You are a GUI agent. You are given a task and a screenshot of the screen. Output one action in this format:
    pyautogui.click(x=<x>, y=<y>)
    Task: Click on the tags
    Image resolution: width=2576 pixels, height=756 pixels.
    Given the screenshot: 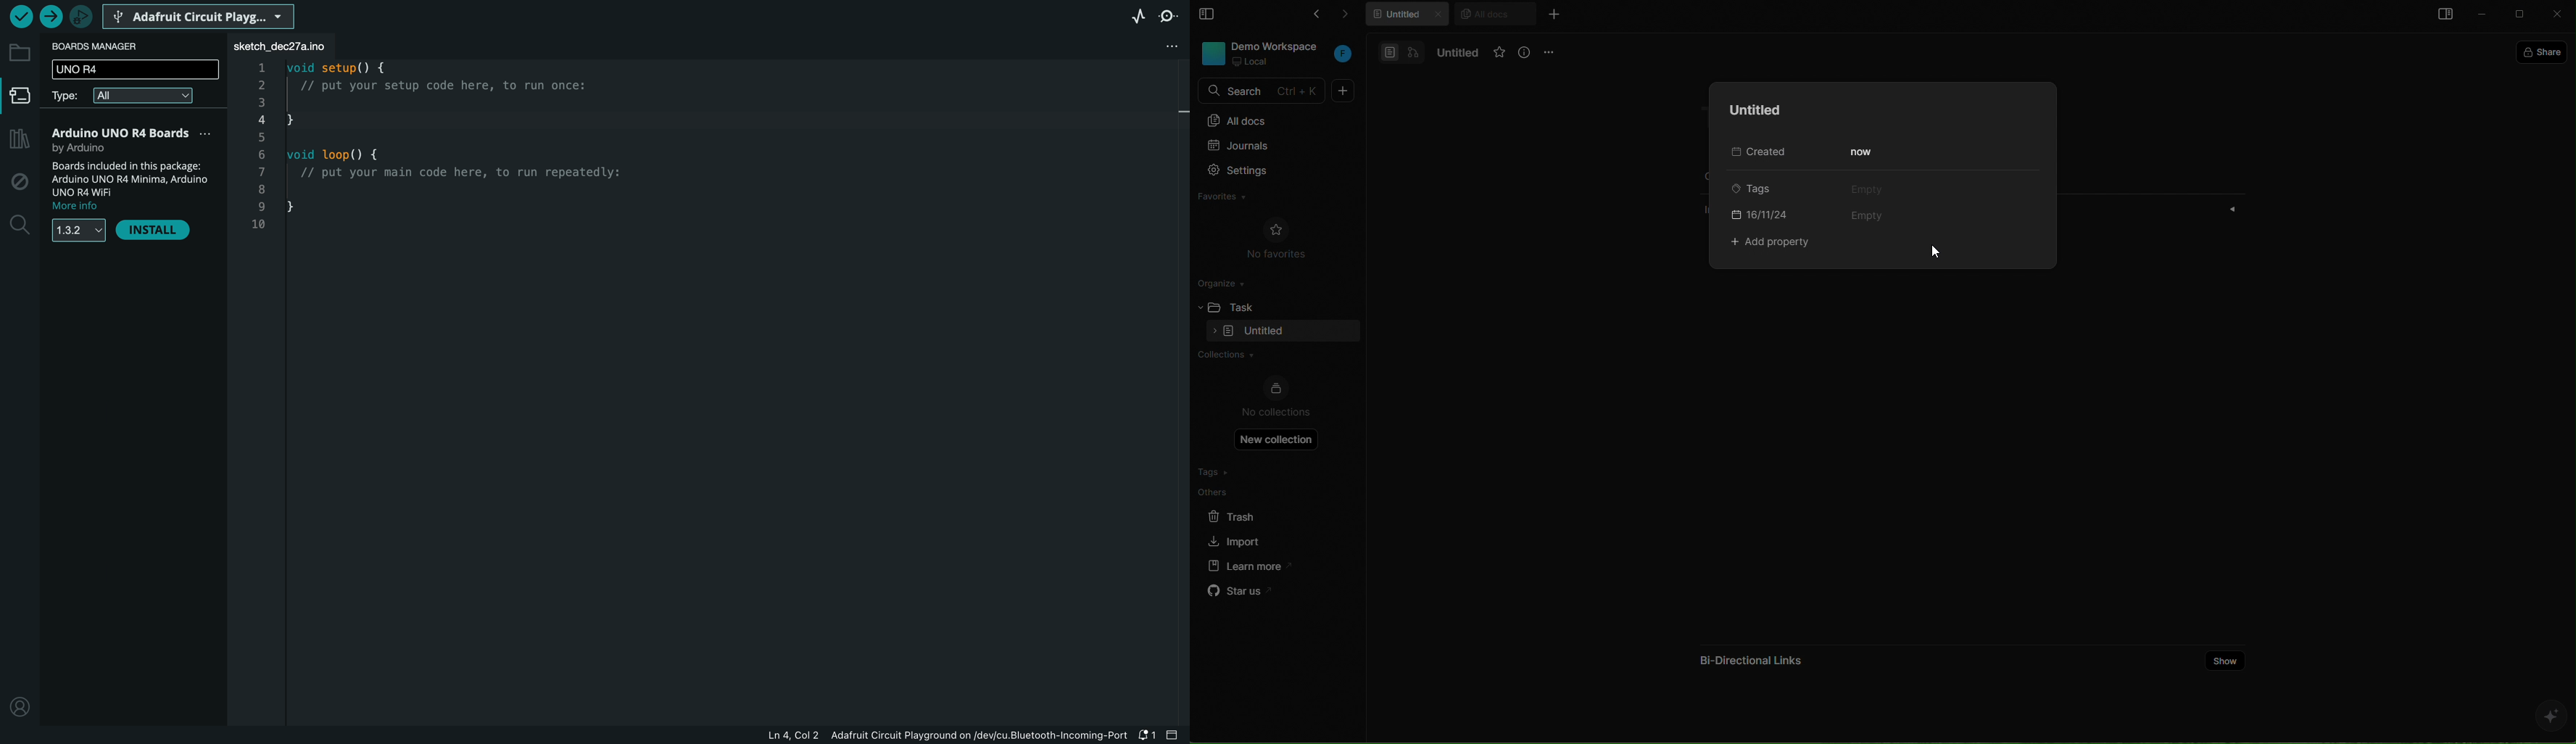 What is the action you would take?
    pyautogui.click(x=1243, y=472)
    